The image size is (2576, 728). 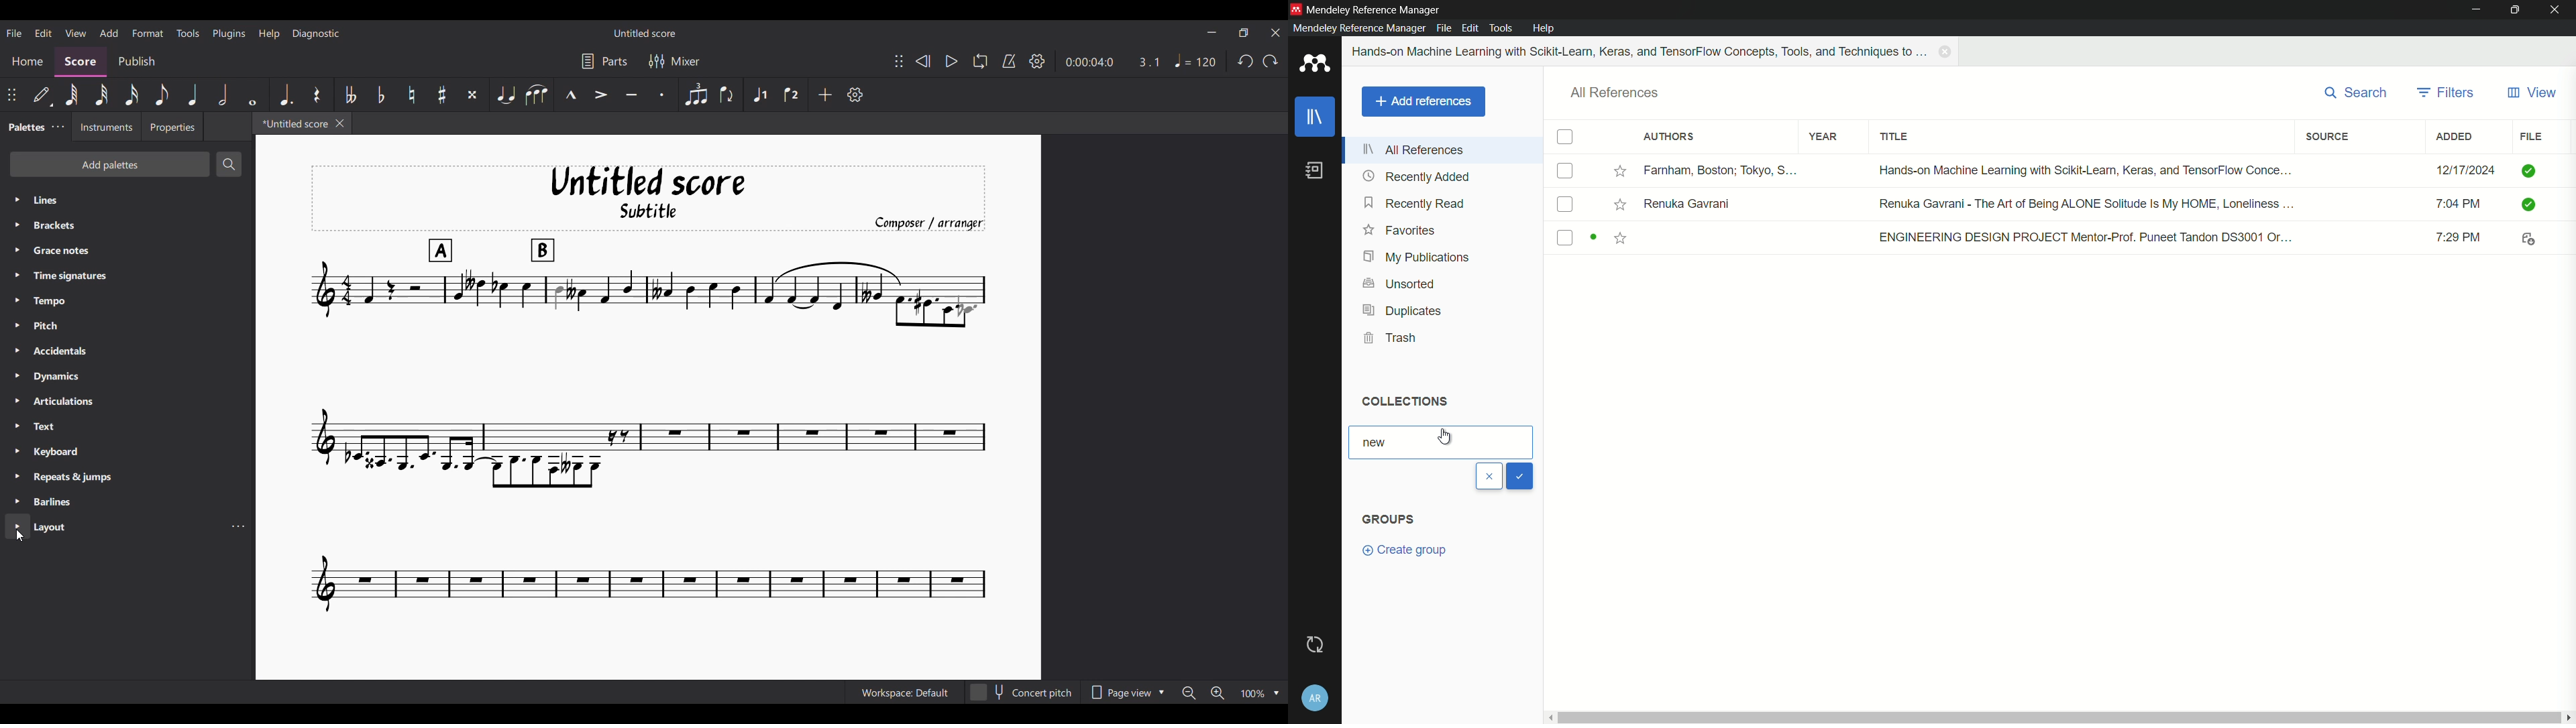 What do you see at coordinates (1314, 171) in the screenshot?
I see `book` at bounding box center [1314, 171].